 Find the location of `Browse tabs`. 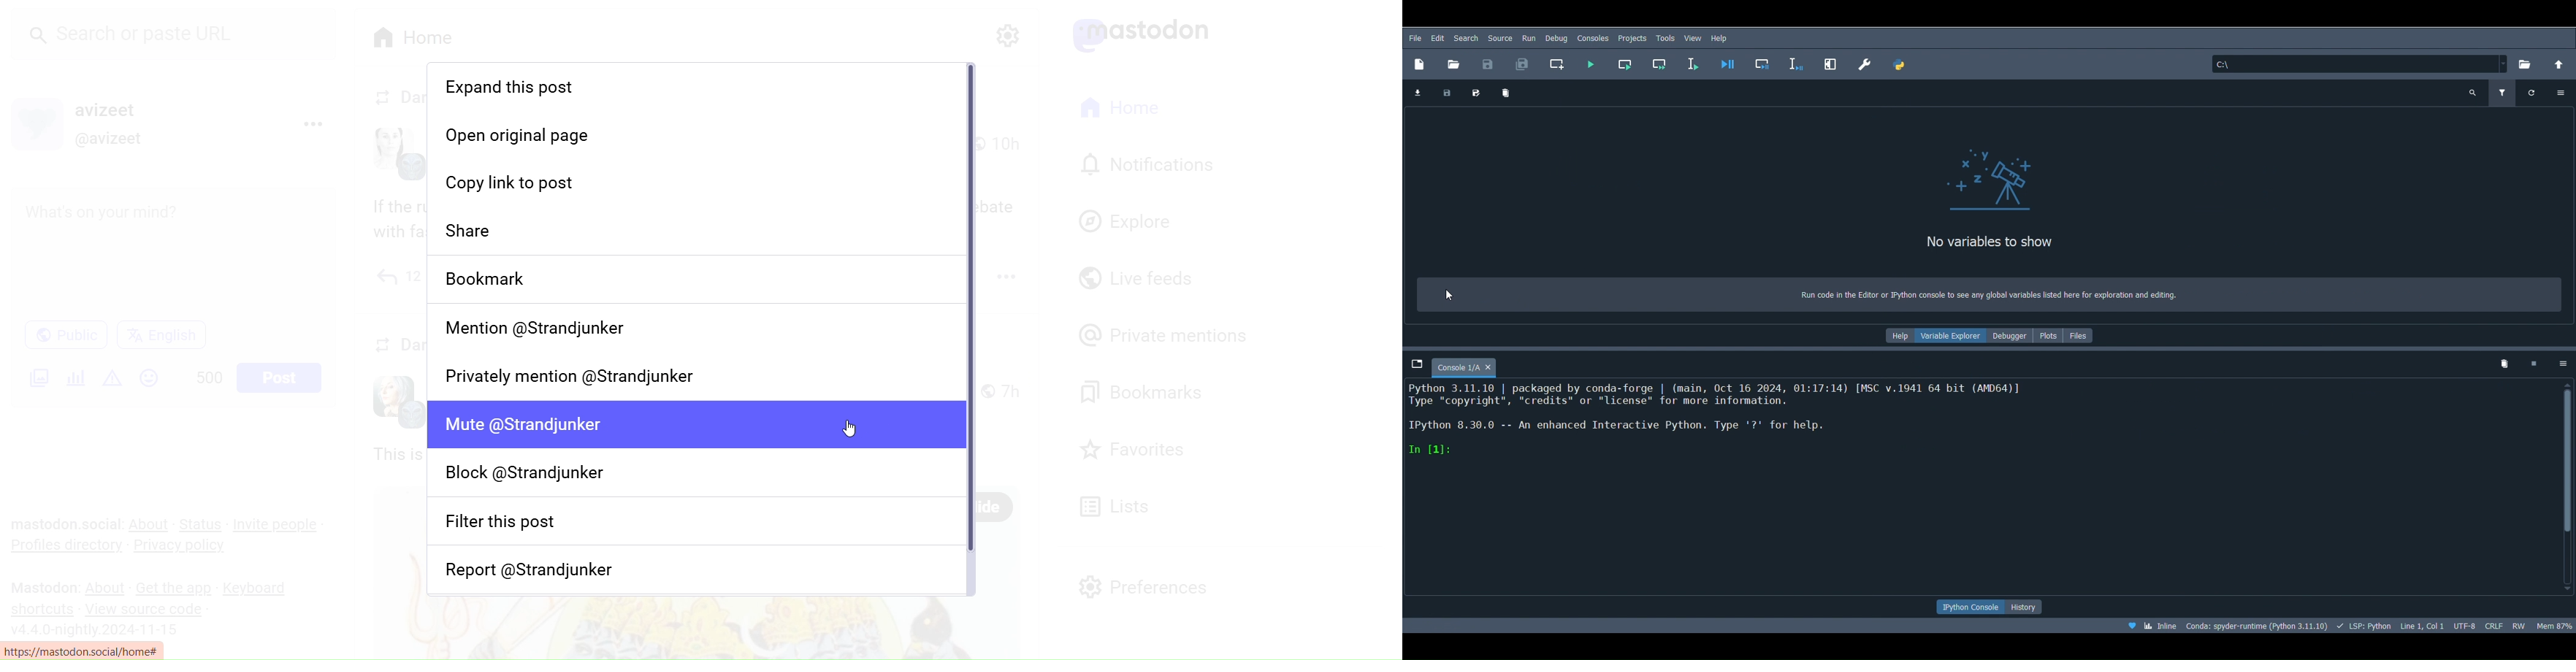

Browse tabs is located at coordinates (1417, 364).